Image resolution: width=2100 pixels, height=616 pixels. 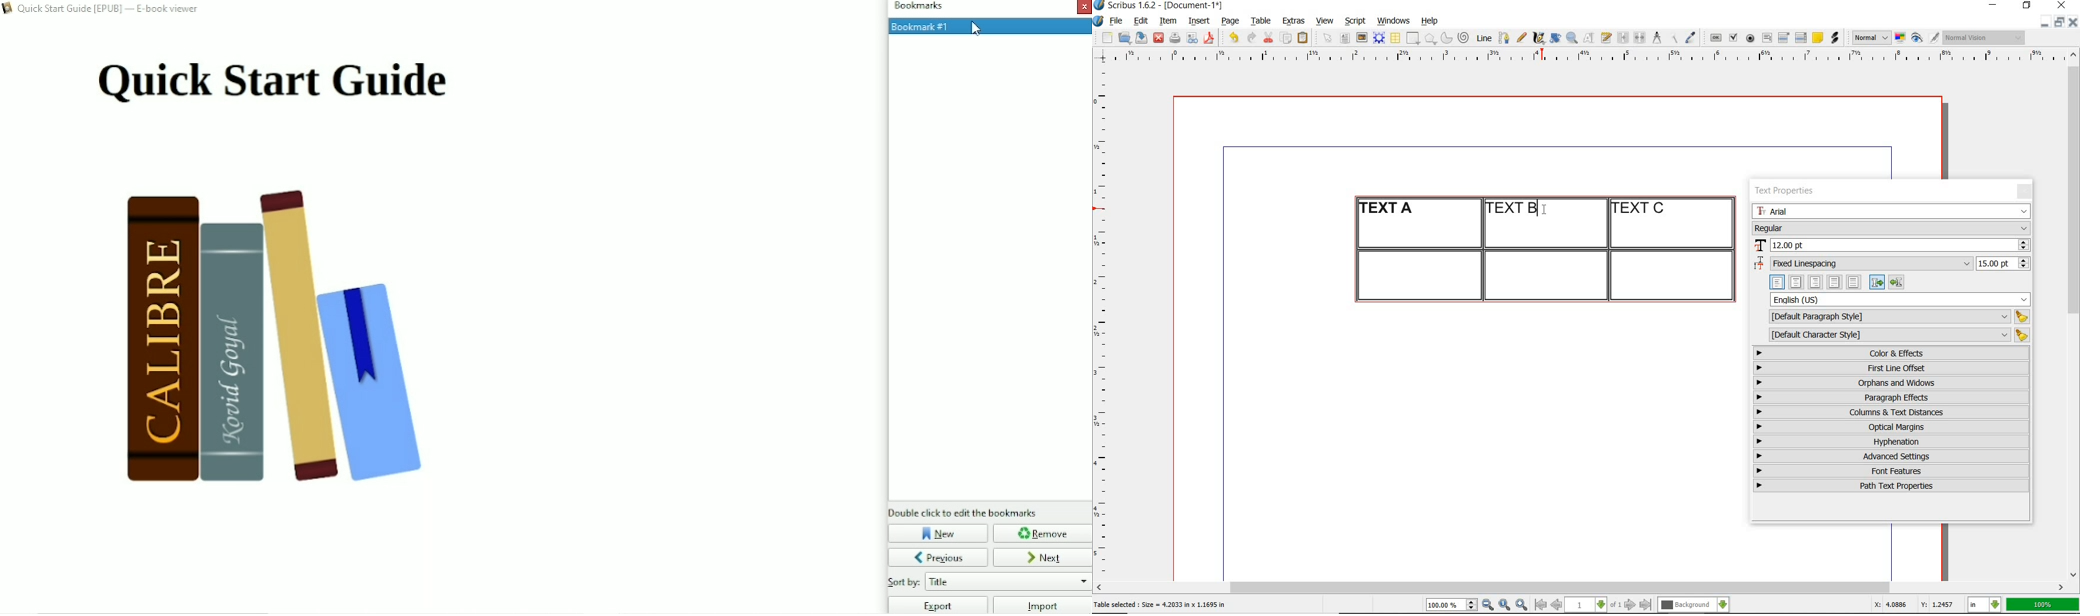 What do you see at coordinates (1985, 605) in the screenshot?
I see `select the current unit` at bounding box center [1985, 605].